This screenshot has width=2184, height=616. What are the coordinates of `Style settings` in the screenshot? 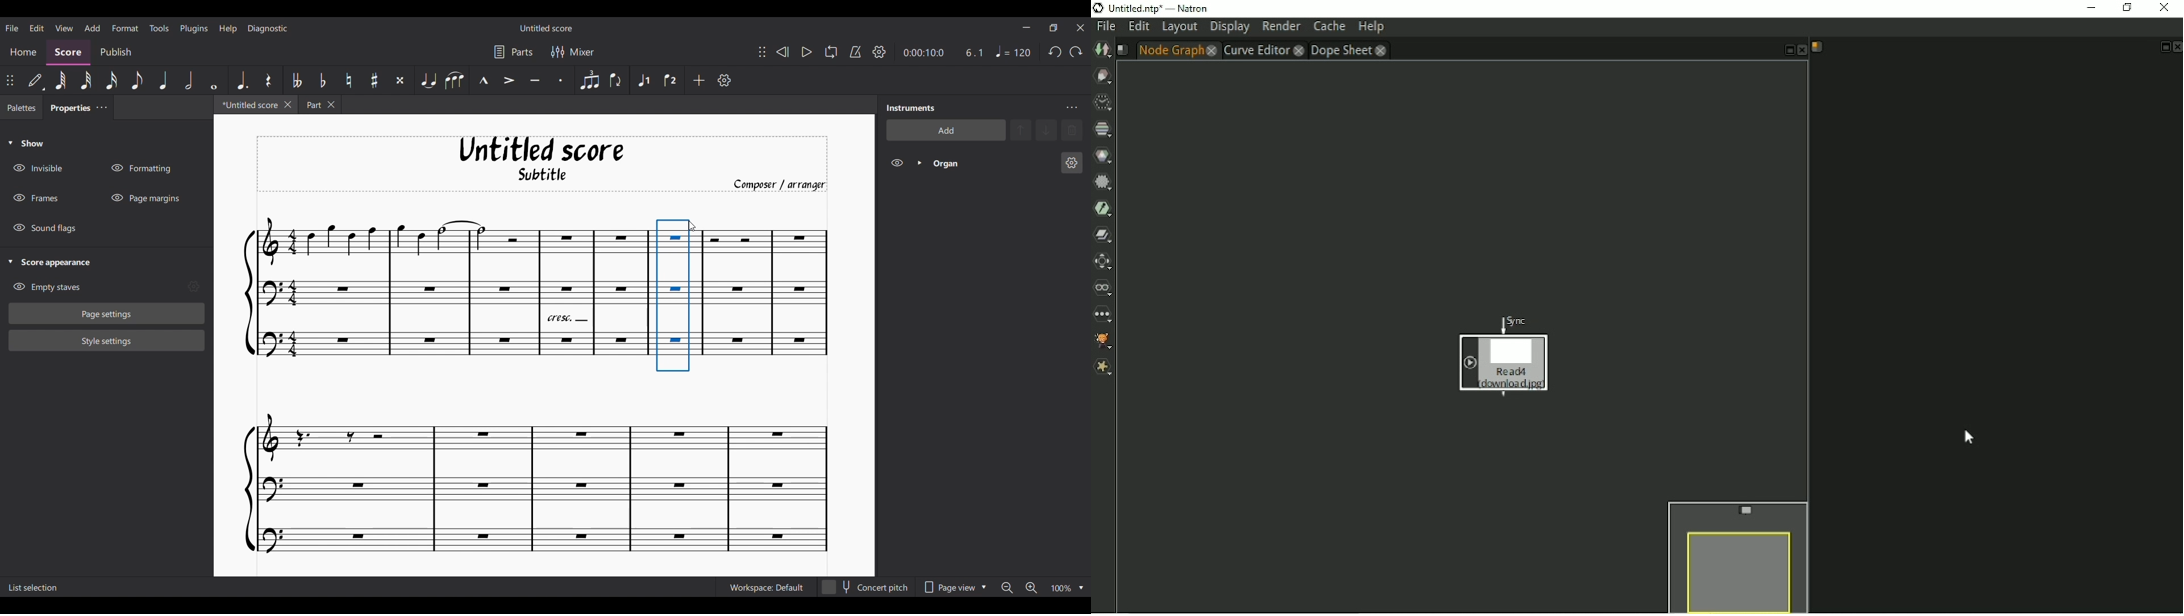 It's located at (107, 341).